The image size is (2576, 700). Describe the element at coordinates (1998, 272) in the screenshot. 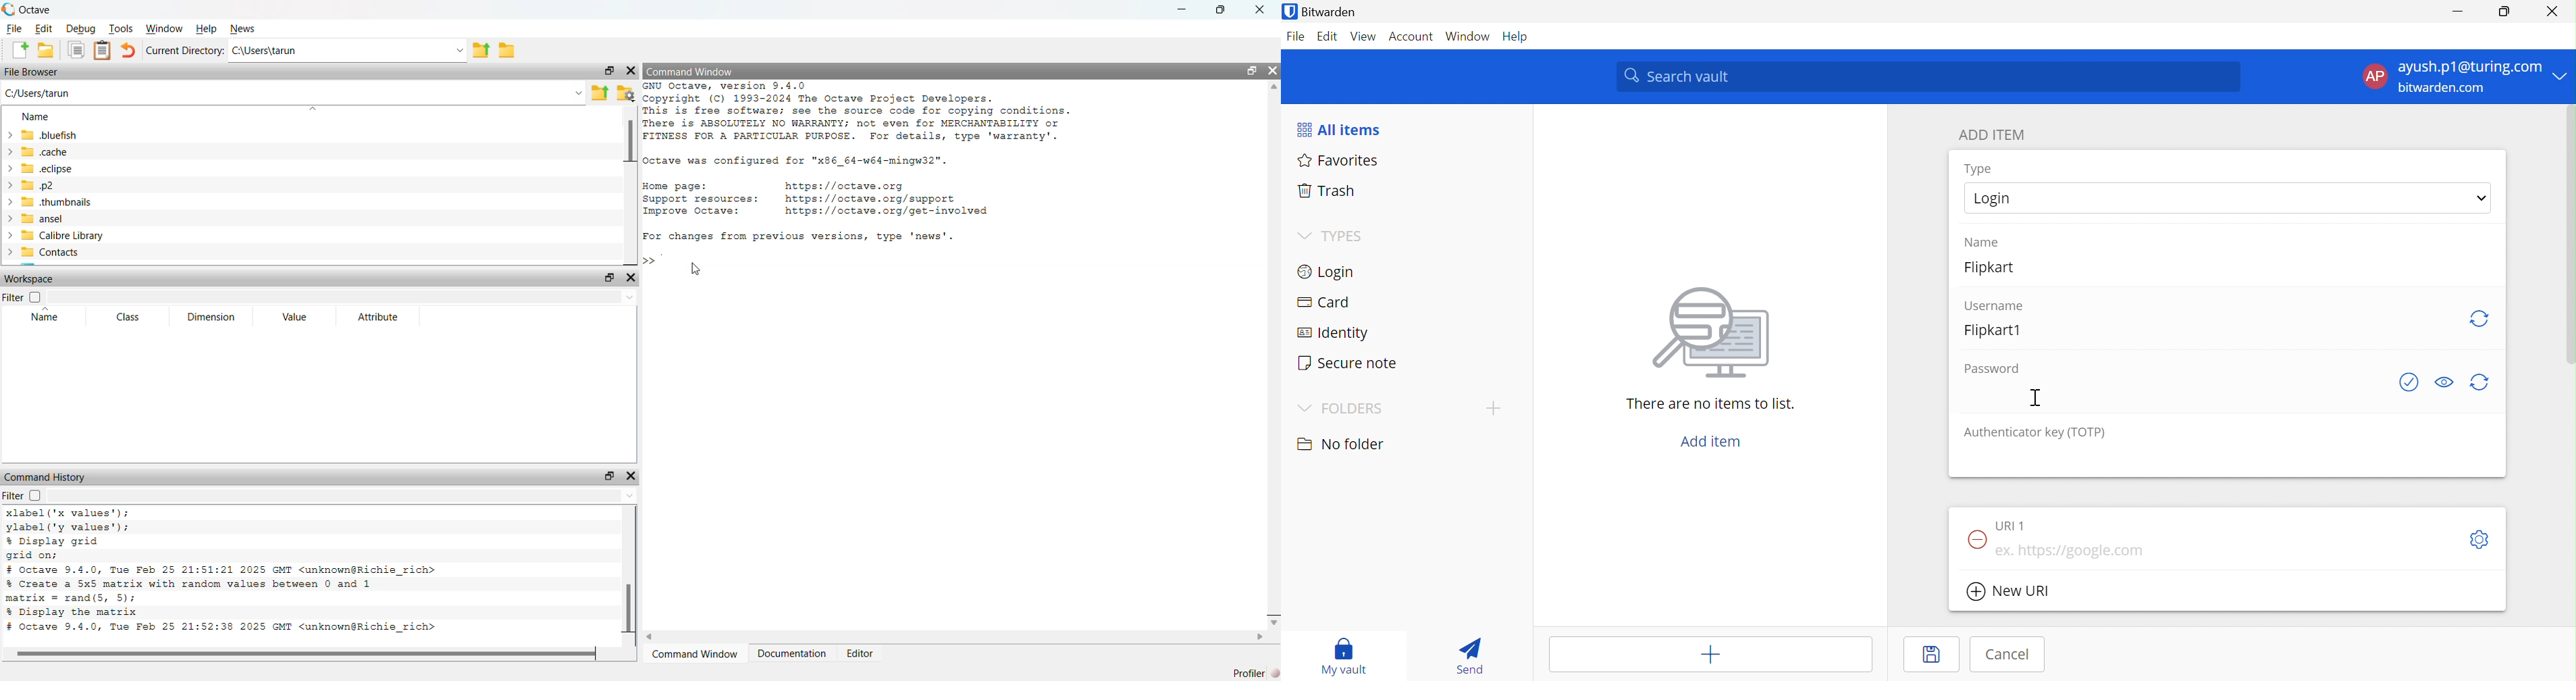

I see `Flipkart` at that location.